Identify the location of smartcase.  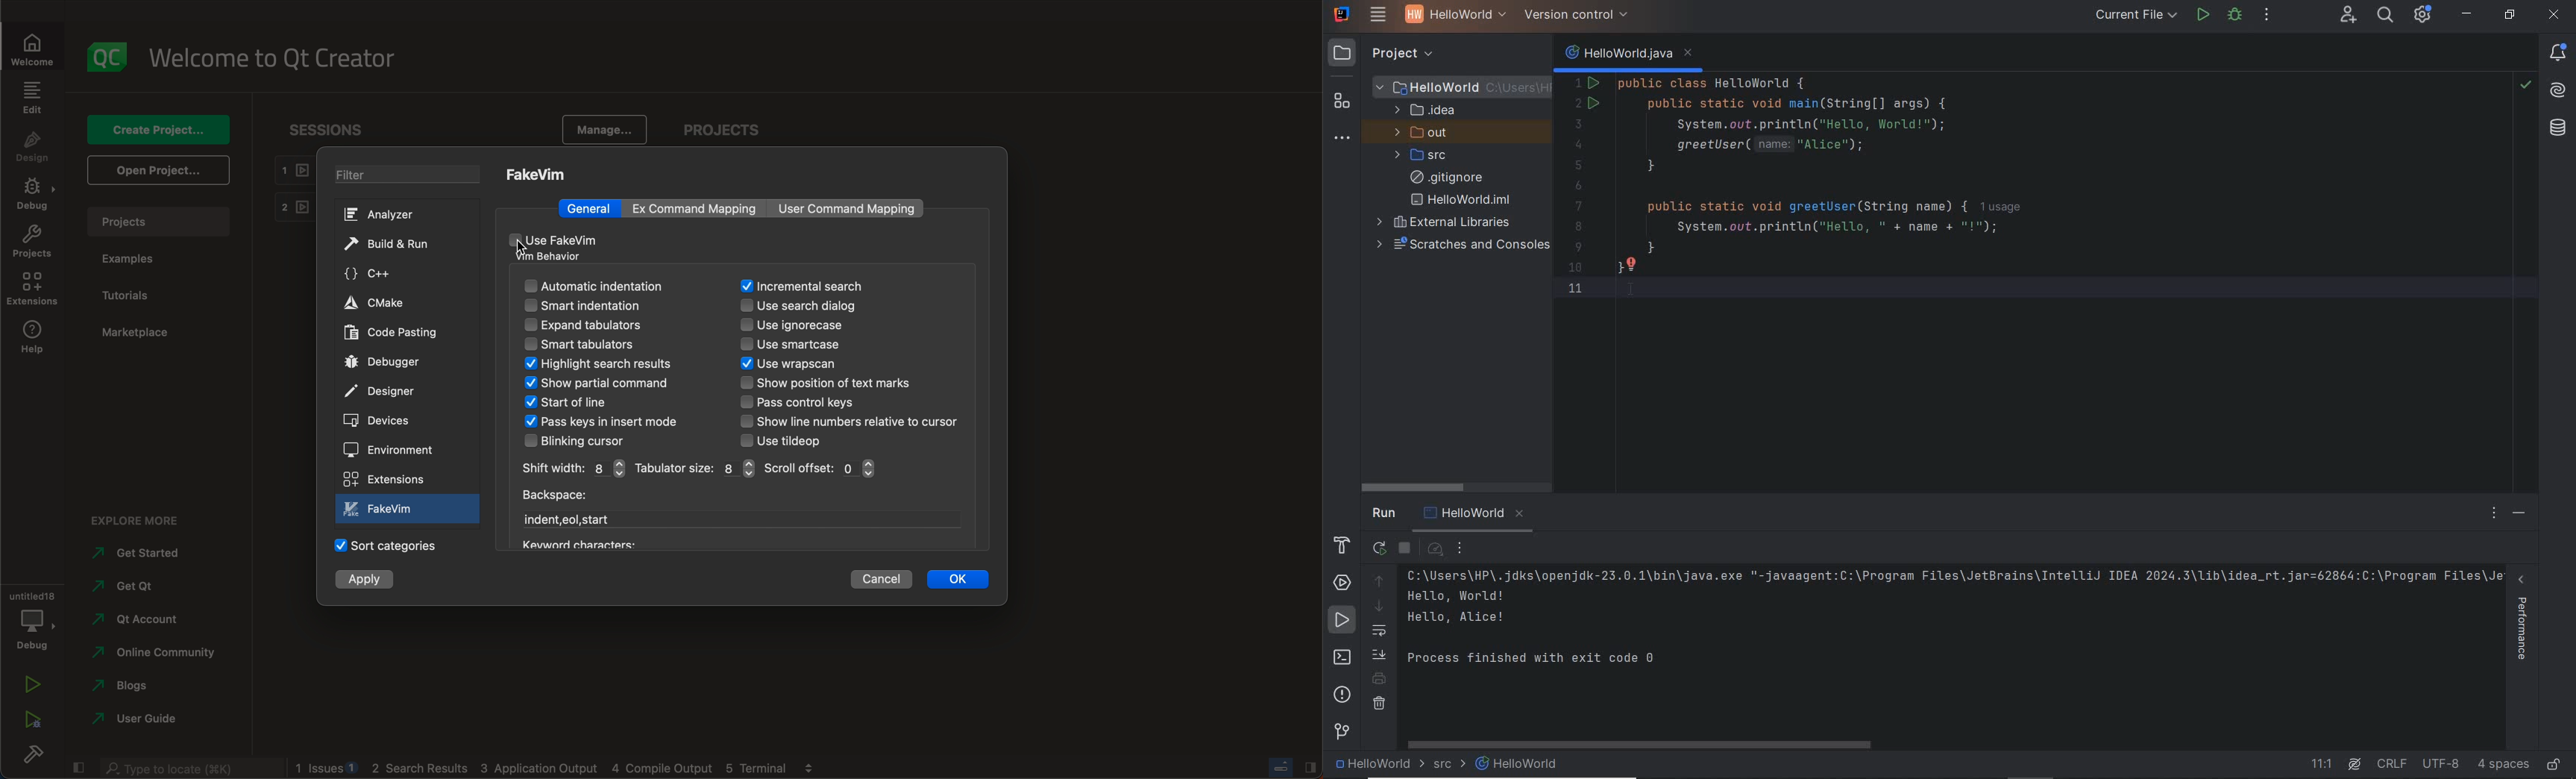
(802, 346).